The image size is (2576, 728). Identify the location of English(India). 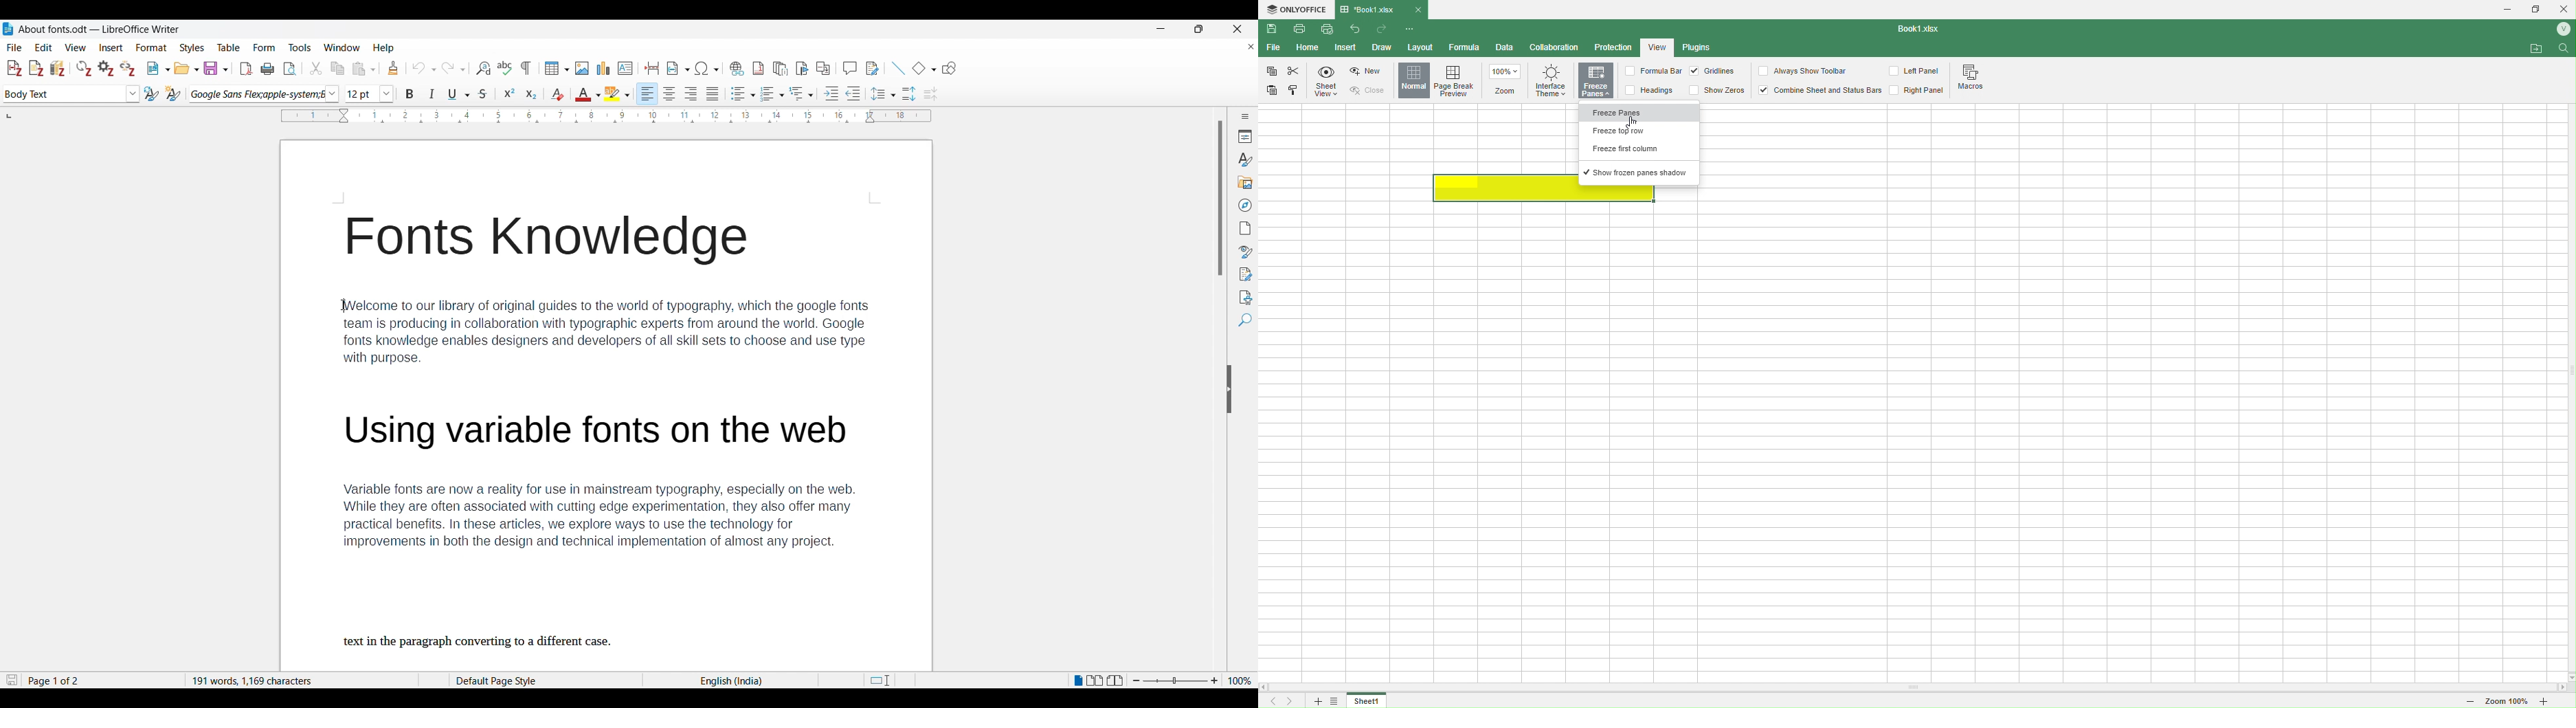
(729, 680).